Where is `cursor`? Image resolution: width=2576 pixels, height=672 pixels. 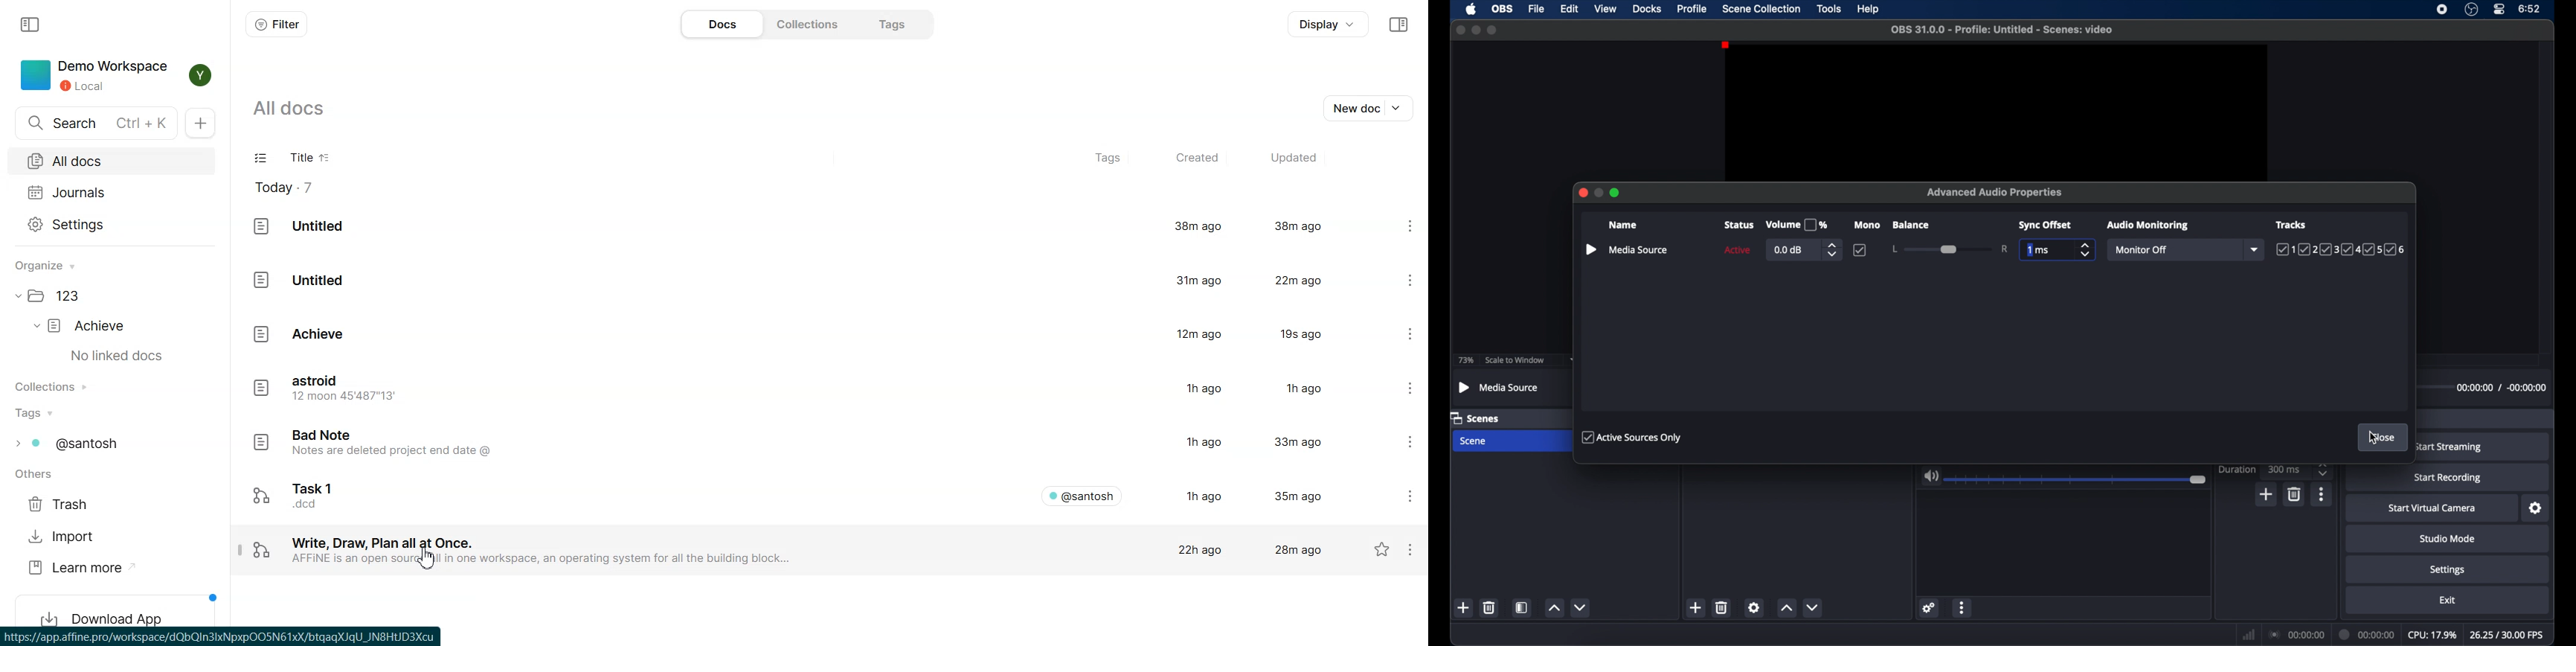
cursor is located at coordinates (2374, 438).